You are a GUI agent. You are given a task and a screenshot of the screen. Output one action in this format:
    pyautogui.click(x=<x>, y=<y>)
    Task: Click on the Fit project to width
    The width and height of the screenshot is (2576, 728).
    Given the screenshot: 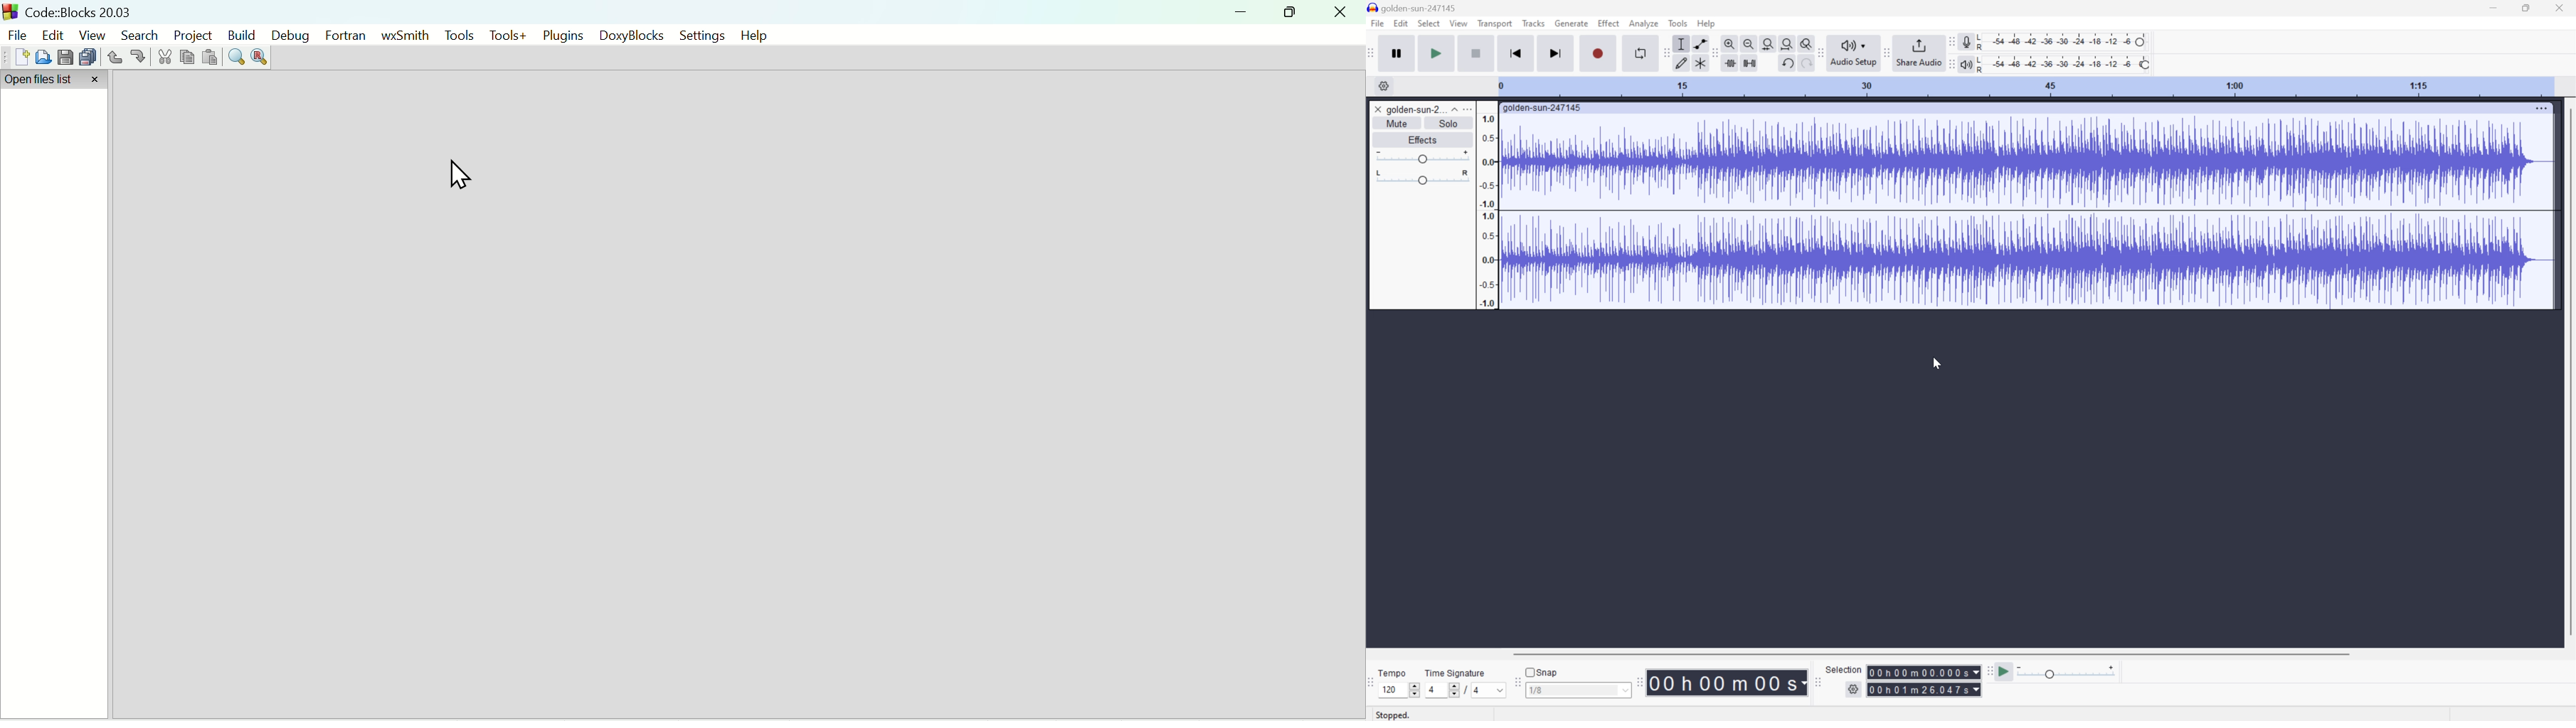 What is the action you would take?
    pyautogui.click(x=1787, y=44)
    